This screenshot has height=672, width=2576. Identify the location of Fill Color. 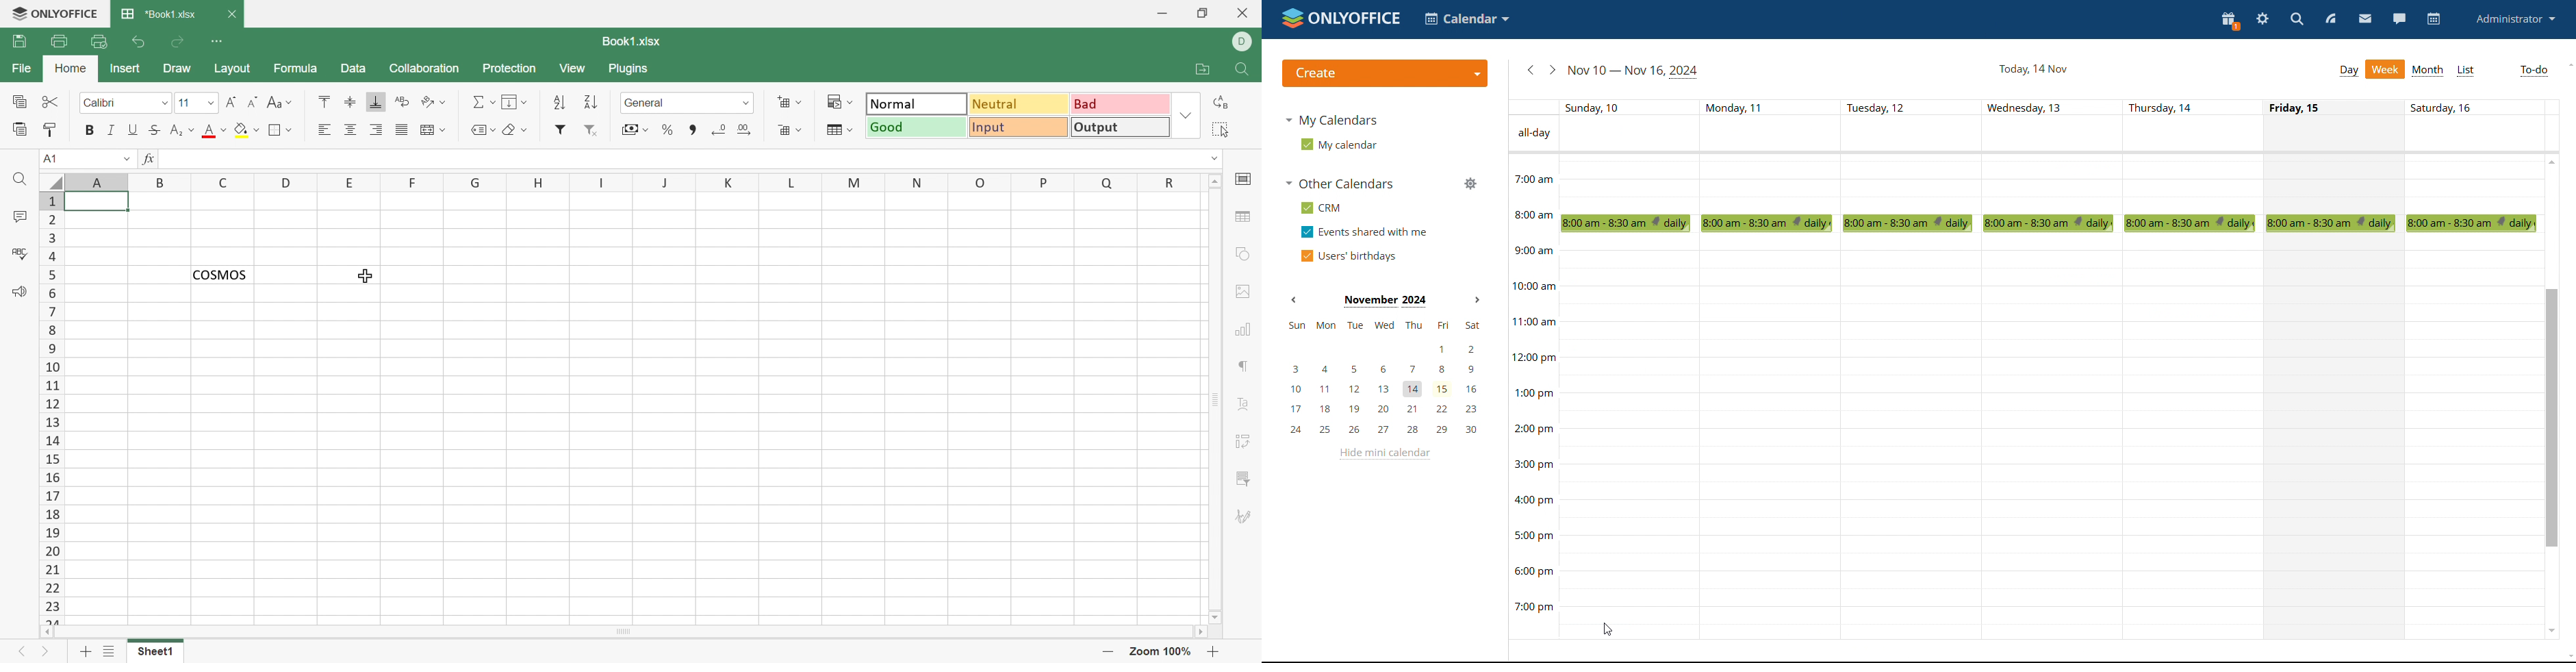
(246, 131).